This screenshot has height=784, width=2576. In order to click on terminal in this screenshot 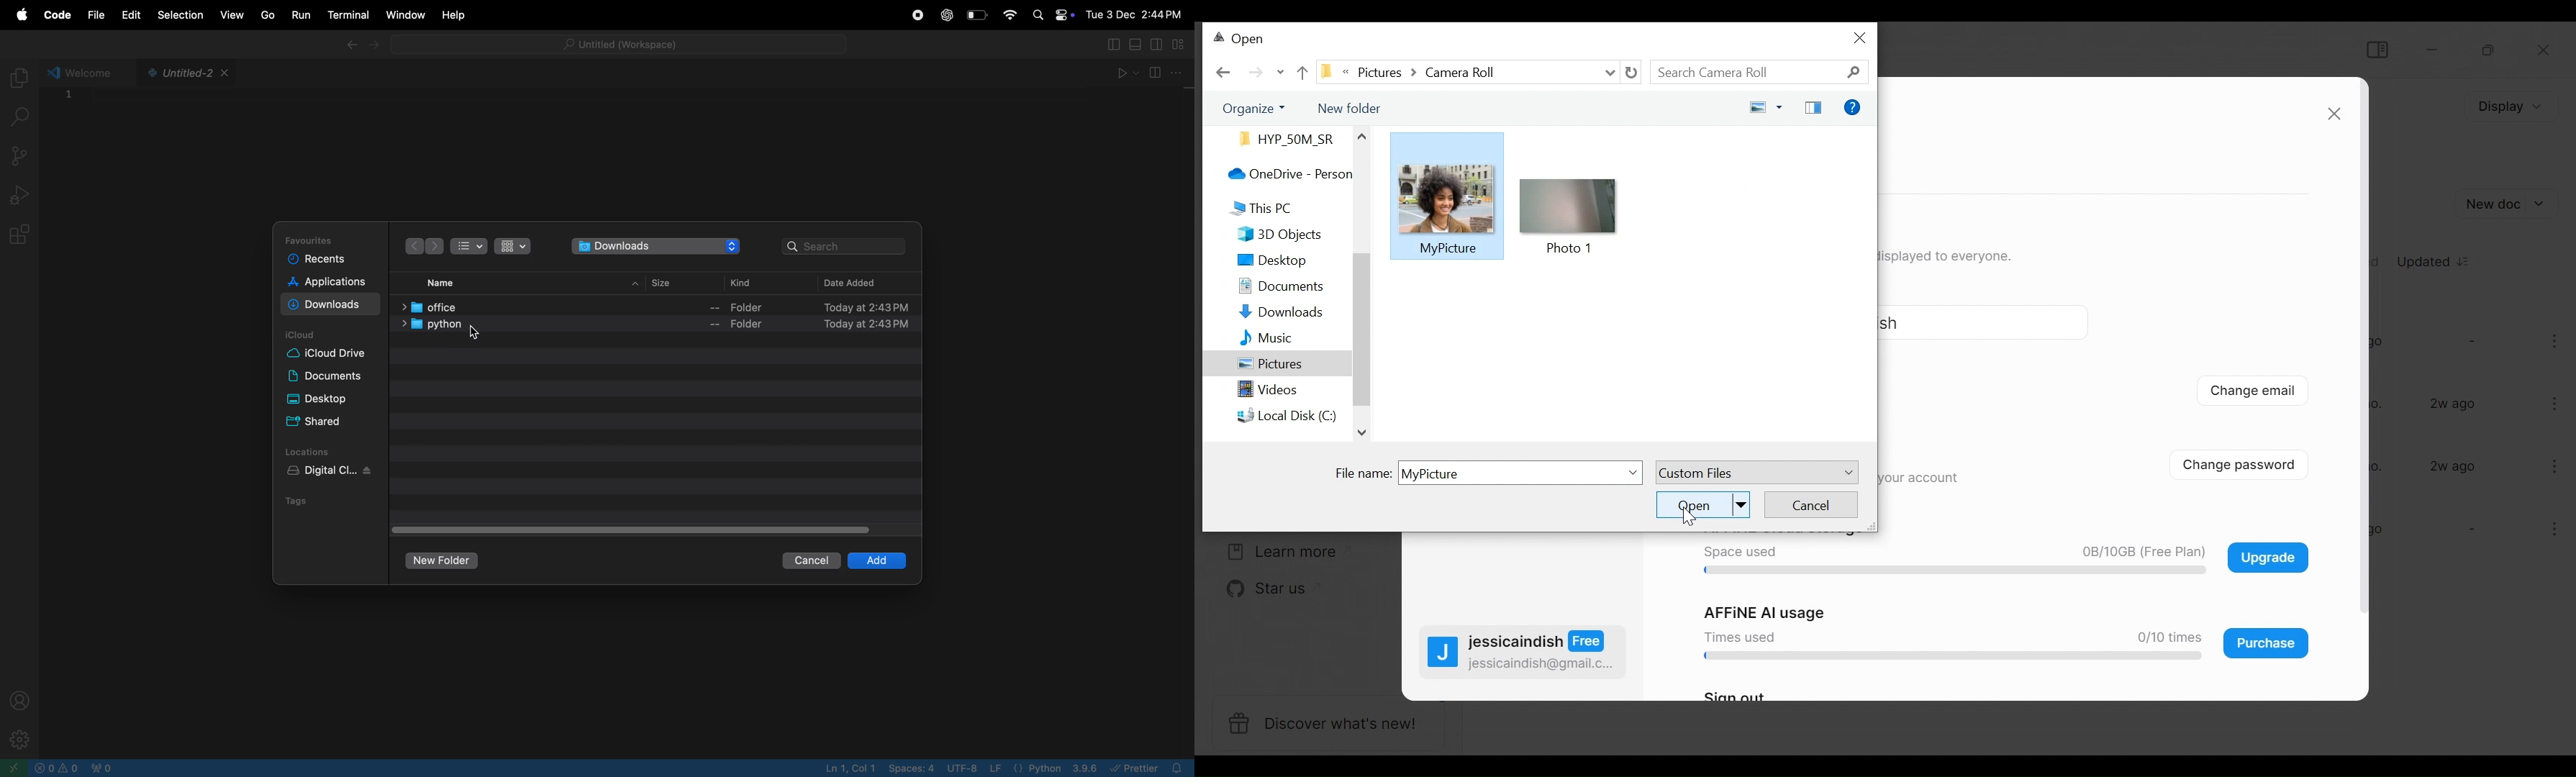, I will do `click(346, 13)`.